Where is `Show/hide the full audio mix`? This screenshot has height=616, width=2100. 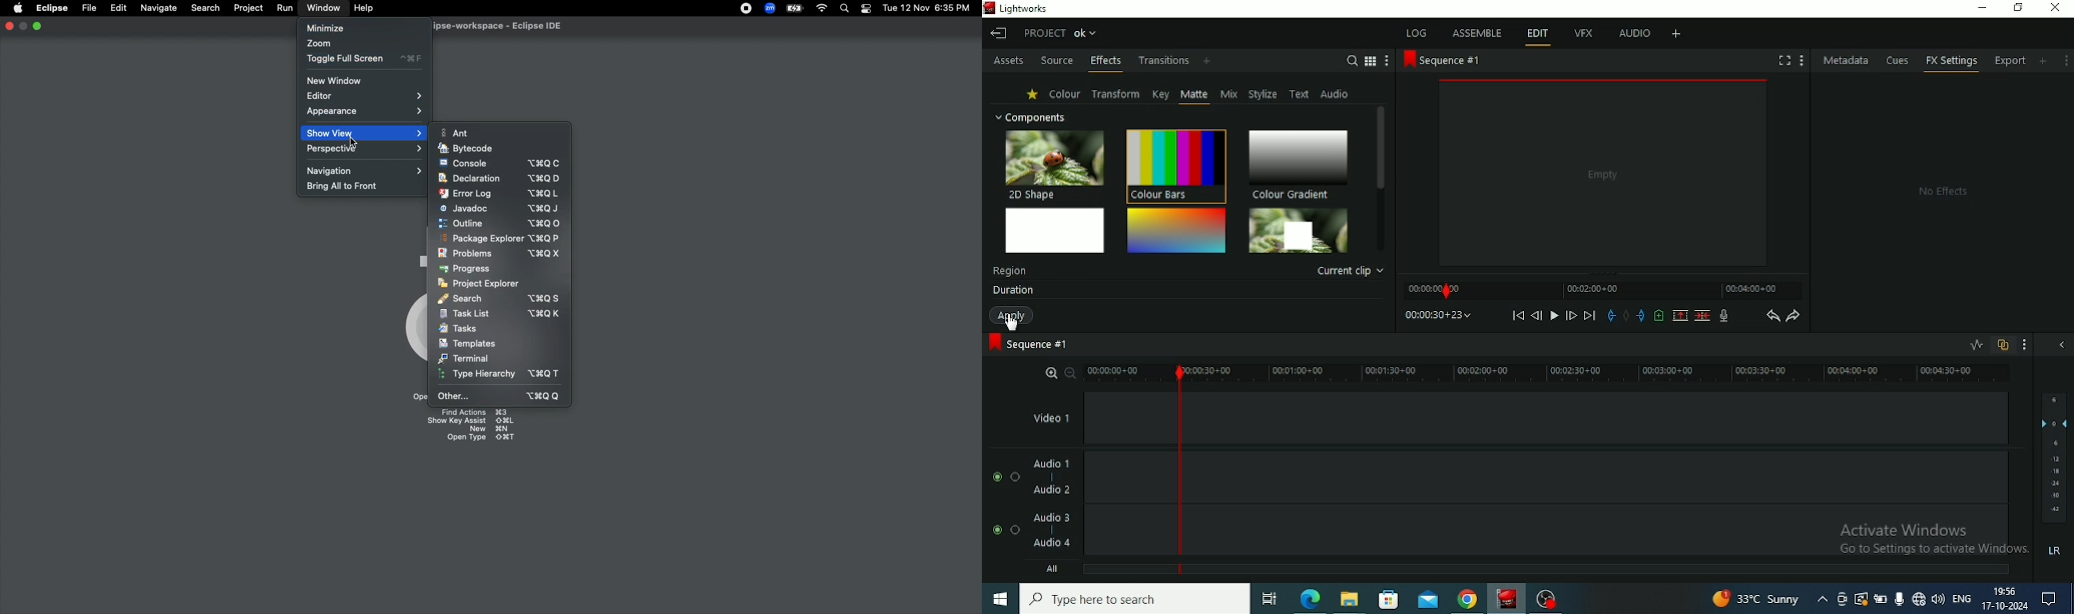 Show/hide the full audio mix is located at coordinates (2061, 346).